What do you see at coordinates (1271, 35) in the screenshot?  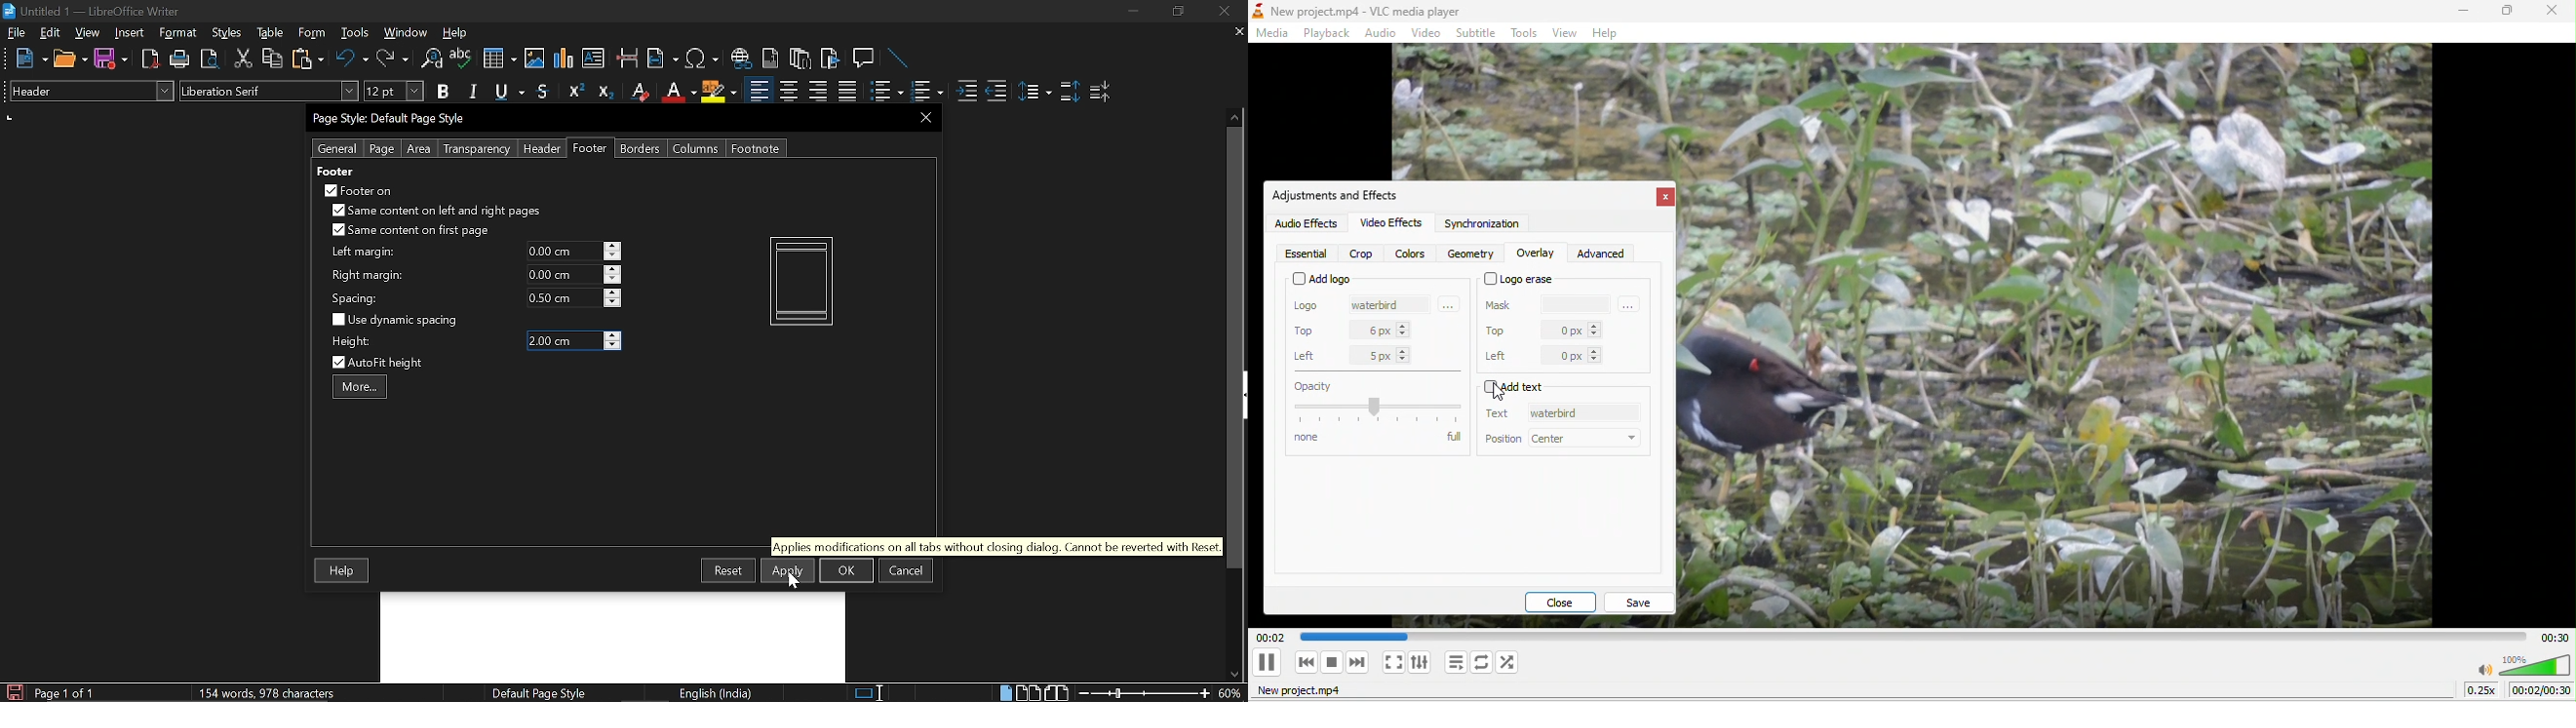 I see `media` at bounding box center [1271, 35].